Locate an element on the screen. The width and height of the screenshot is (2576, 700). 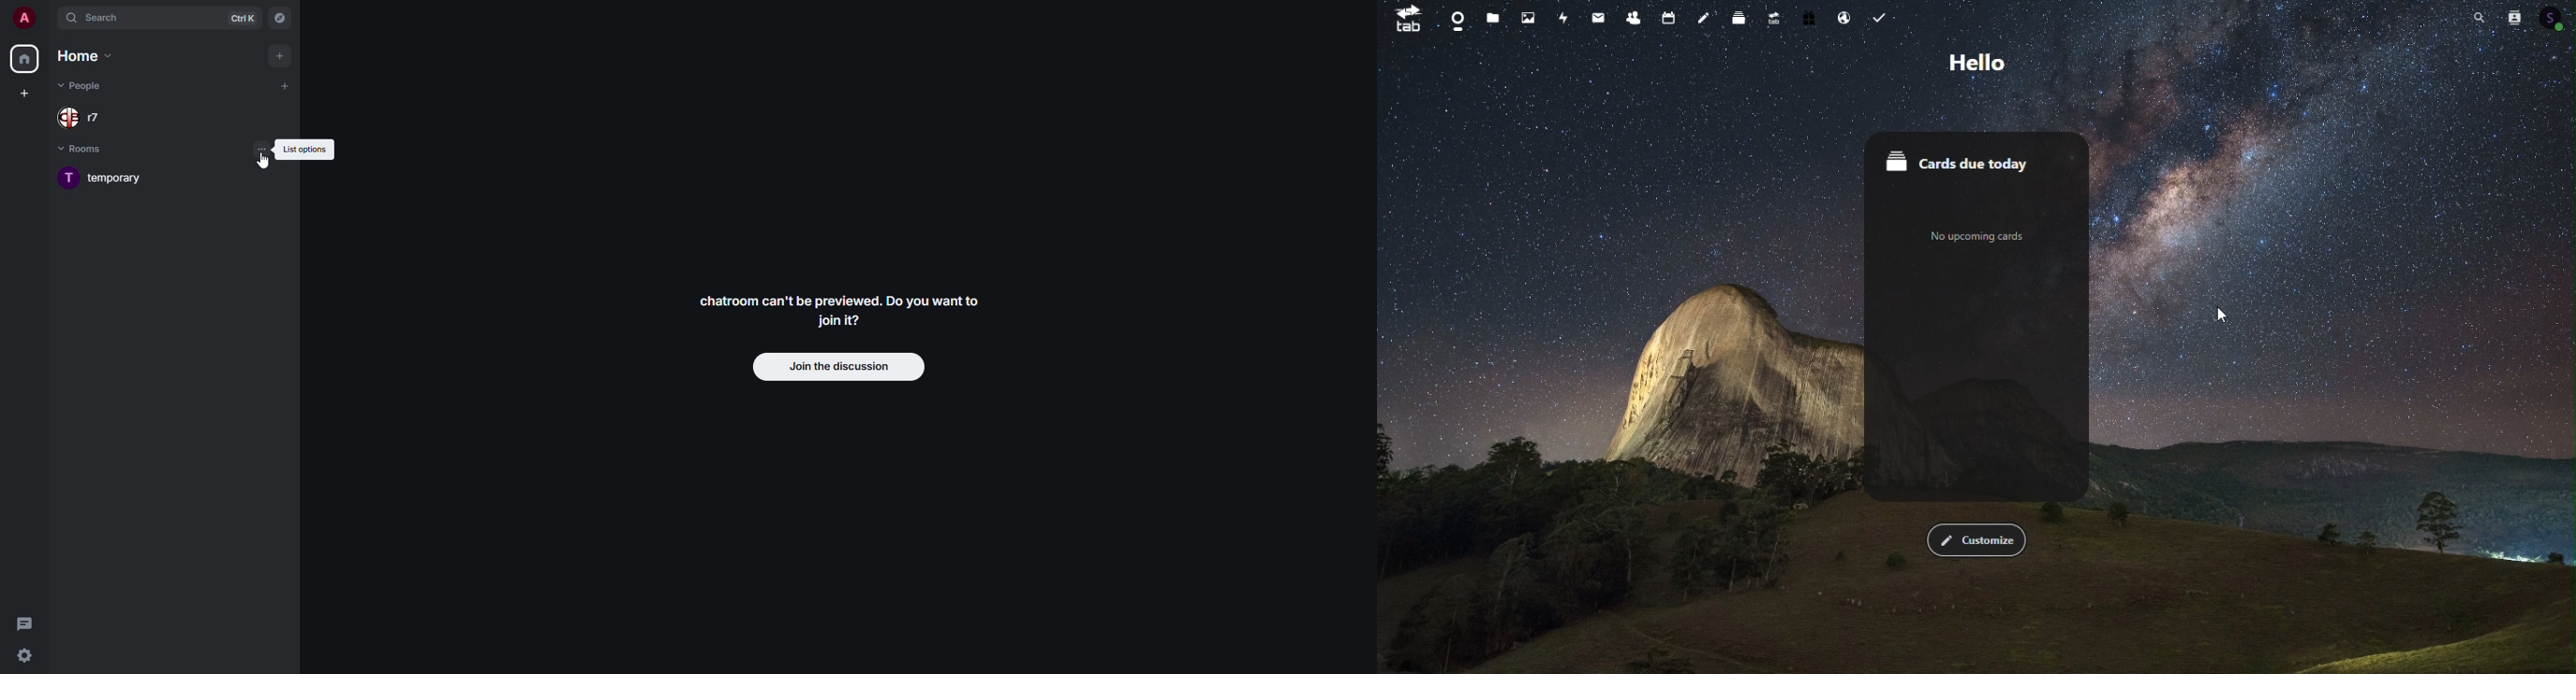
Deck is located at coordinates (1741, 16).